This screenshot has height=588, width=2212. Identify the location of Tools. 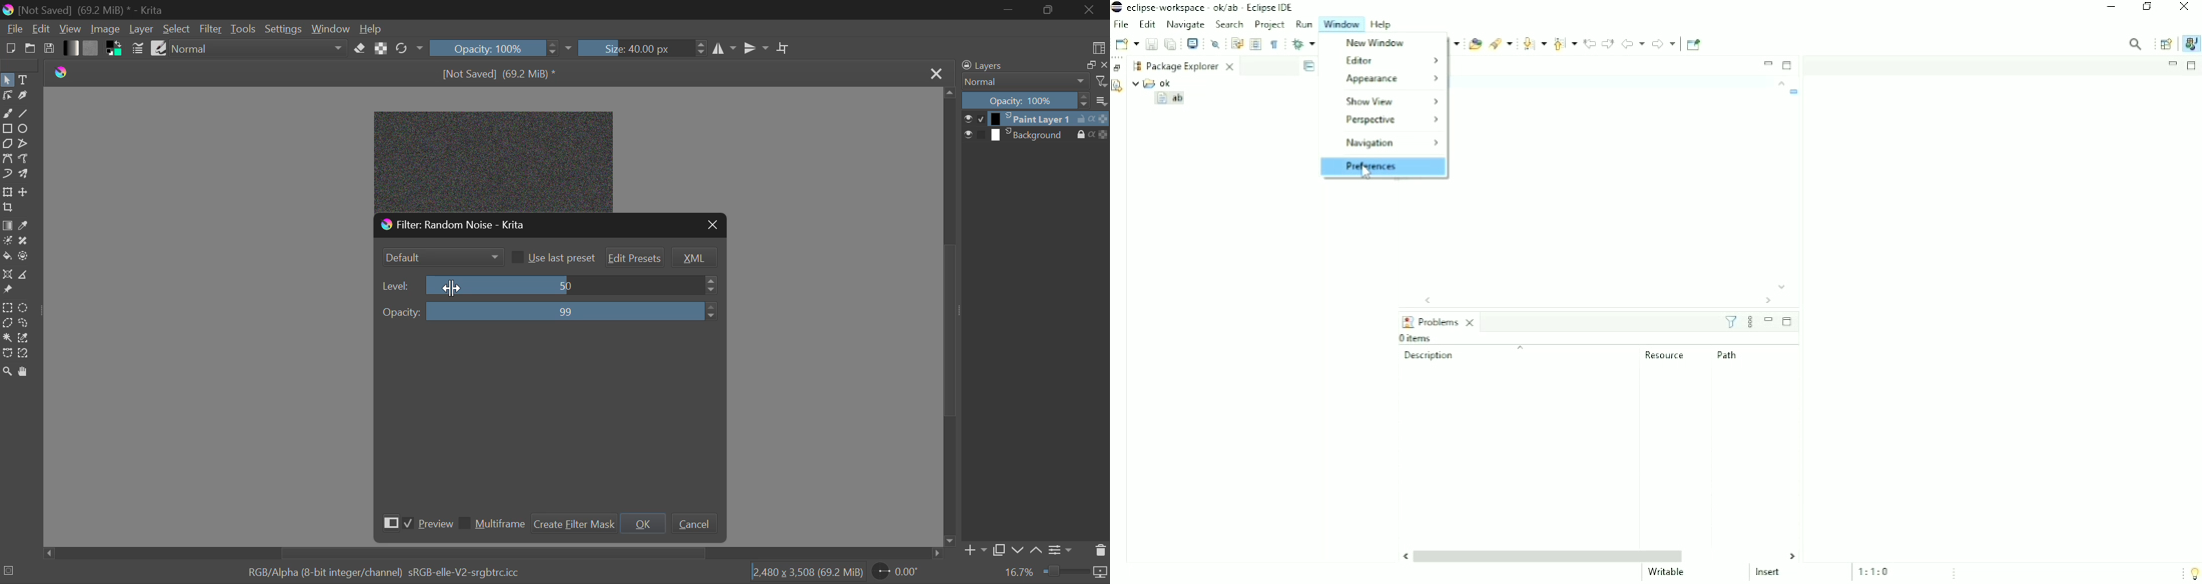
(244, 28).